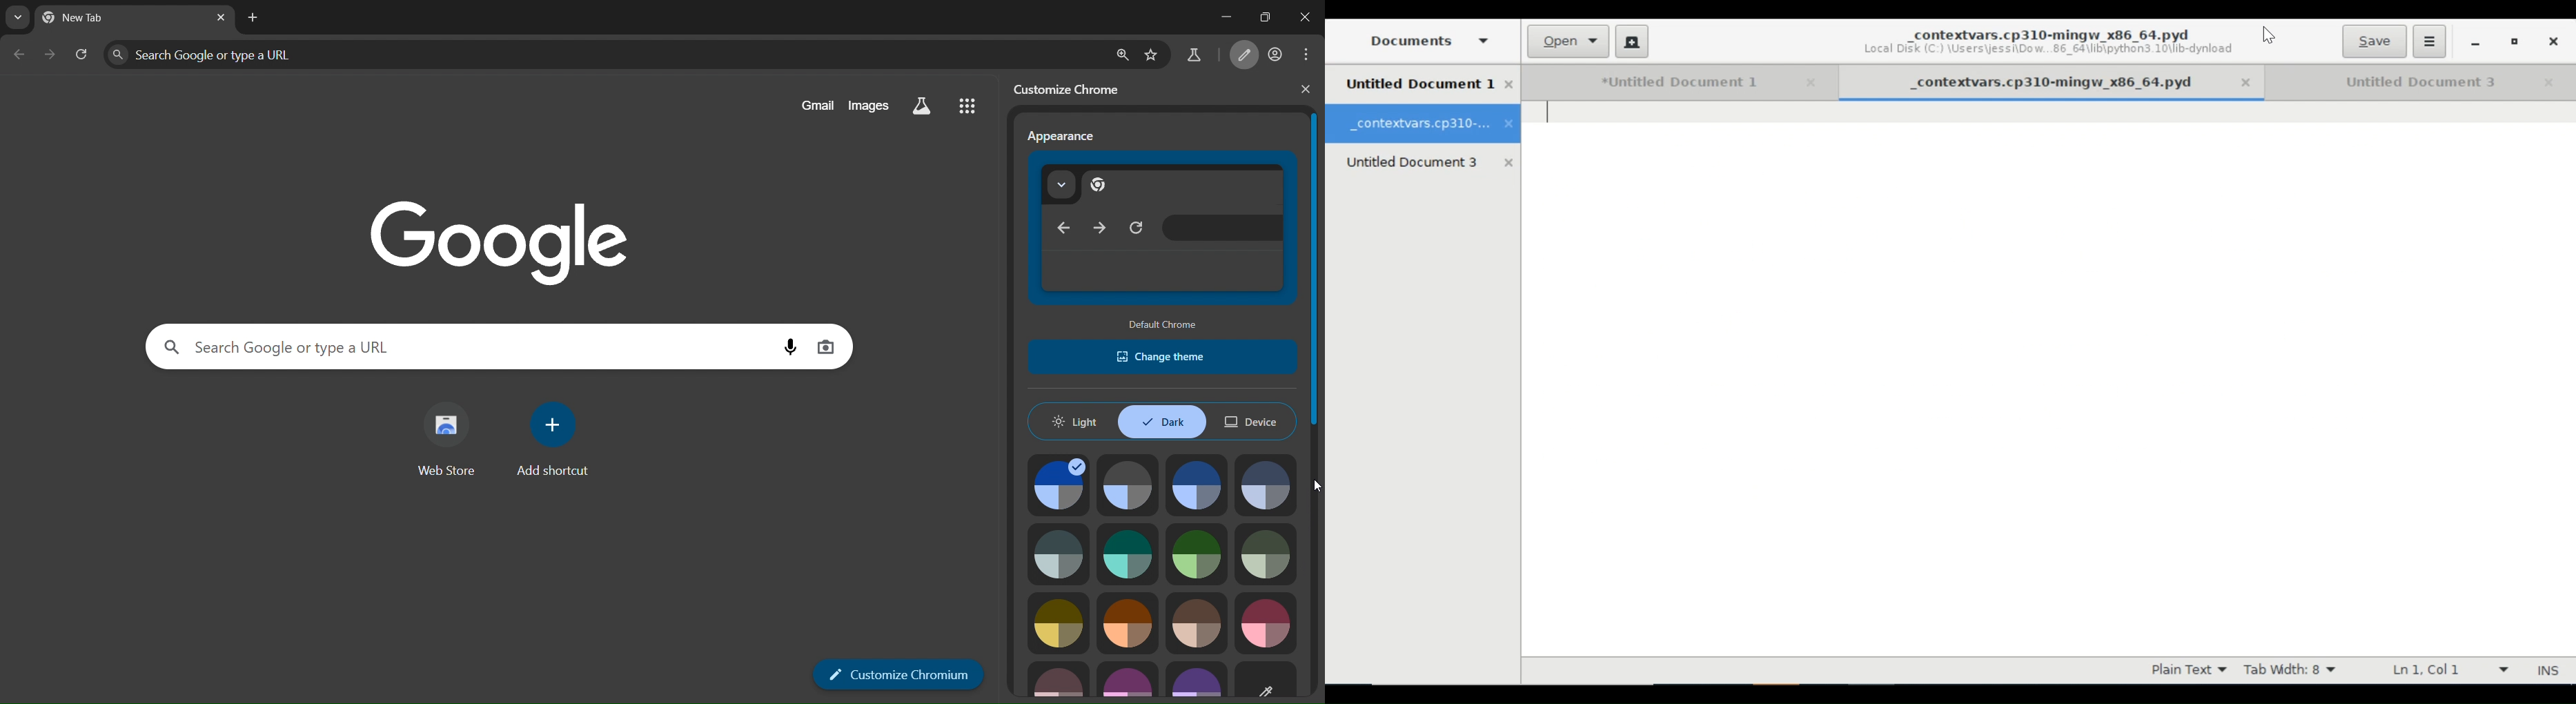  What do you see at coordinates (817, 105) in the screenshot?
I see `gmail` at bounding box center [817, 105].